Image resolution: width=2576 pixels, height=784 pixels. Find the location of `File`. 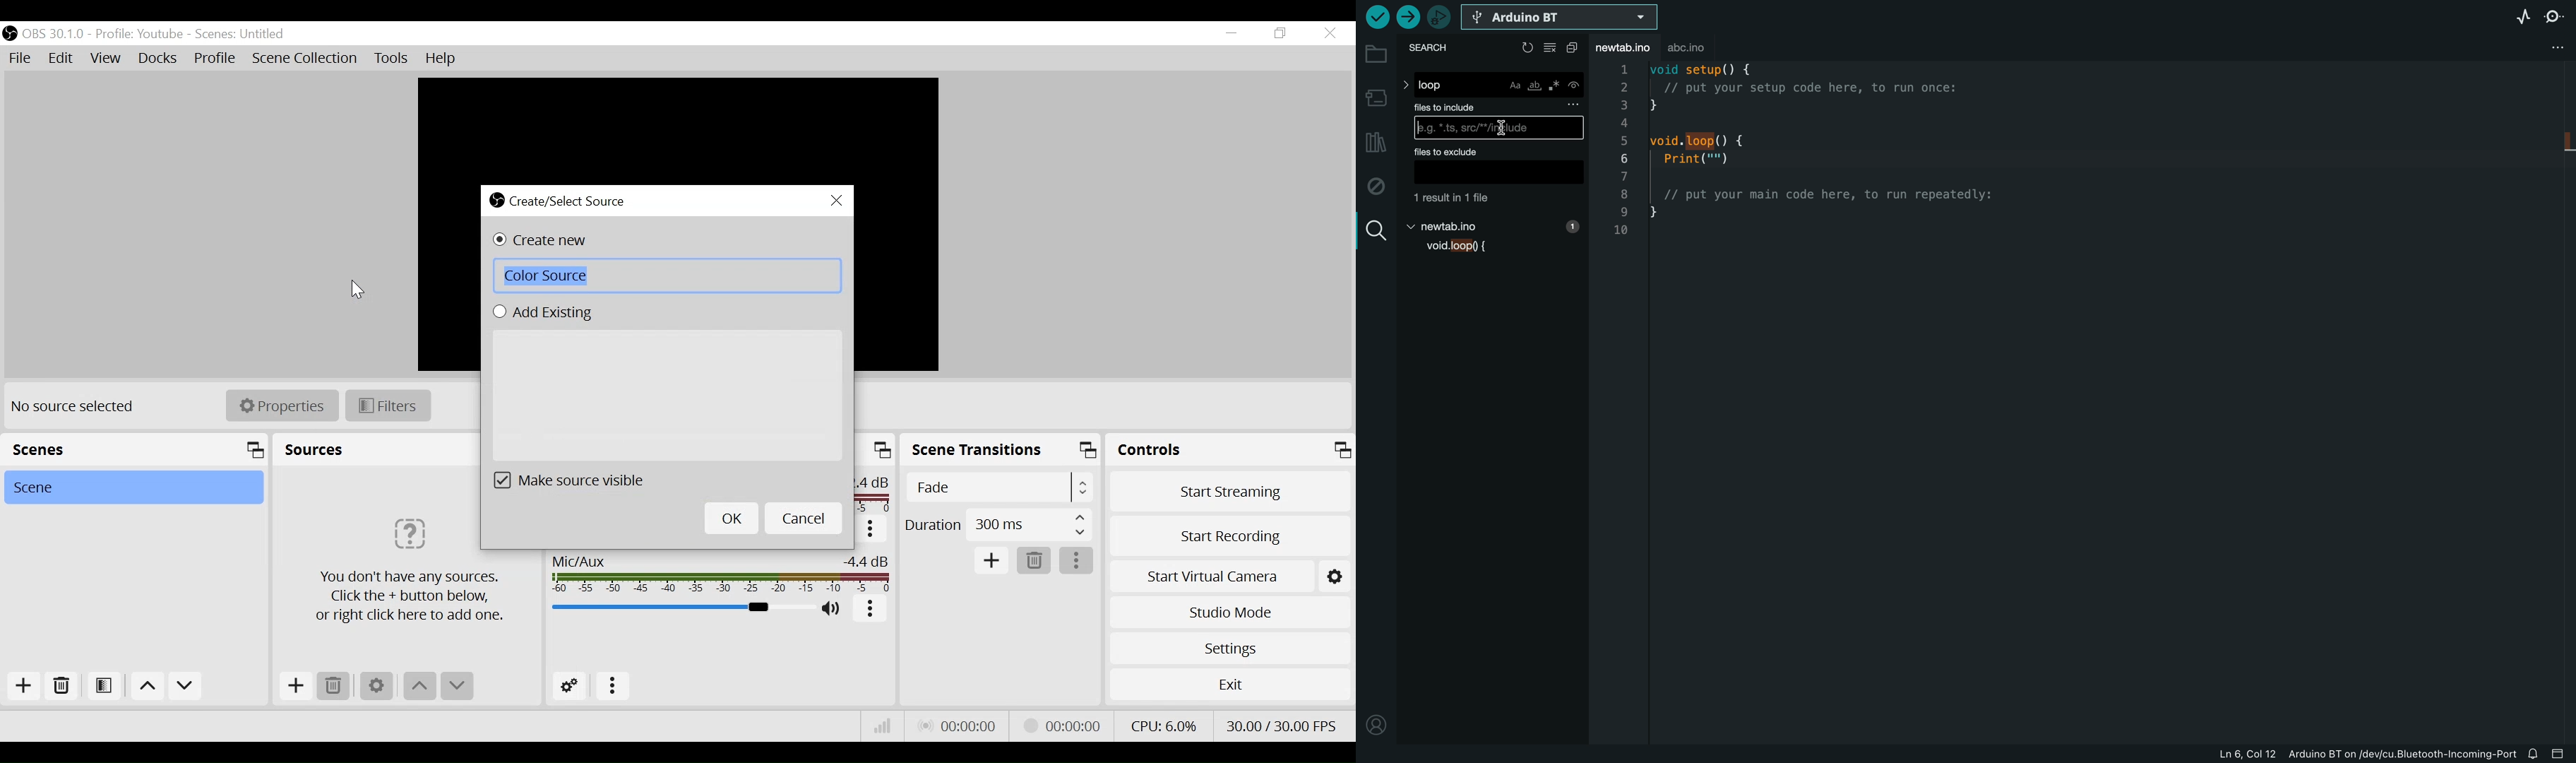

File is located at coordinates (19, 57).